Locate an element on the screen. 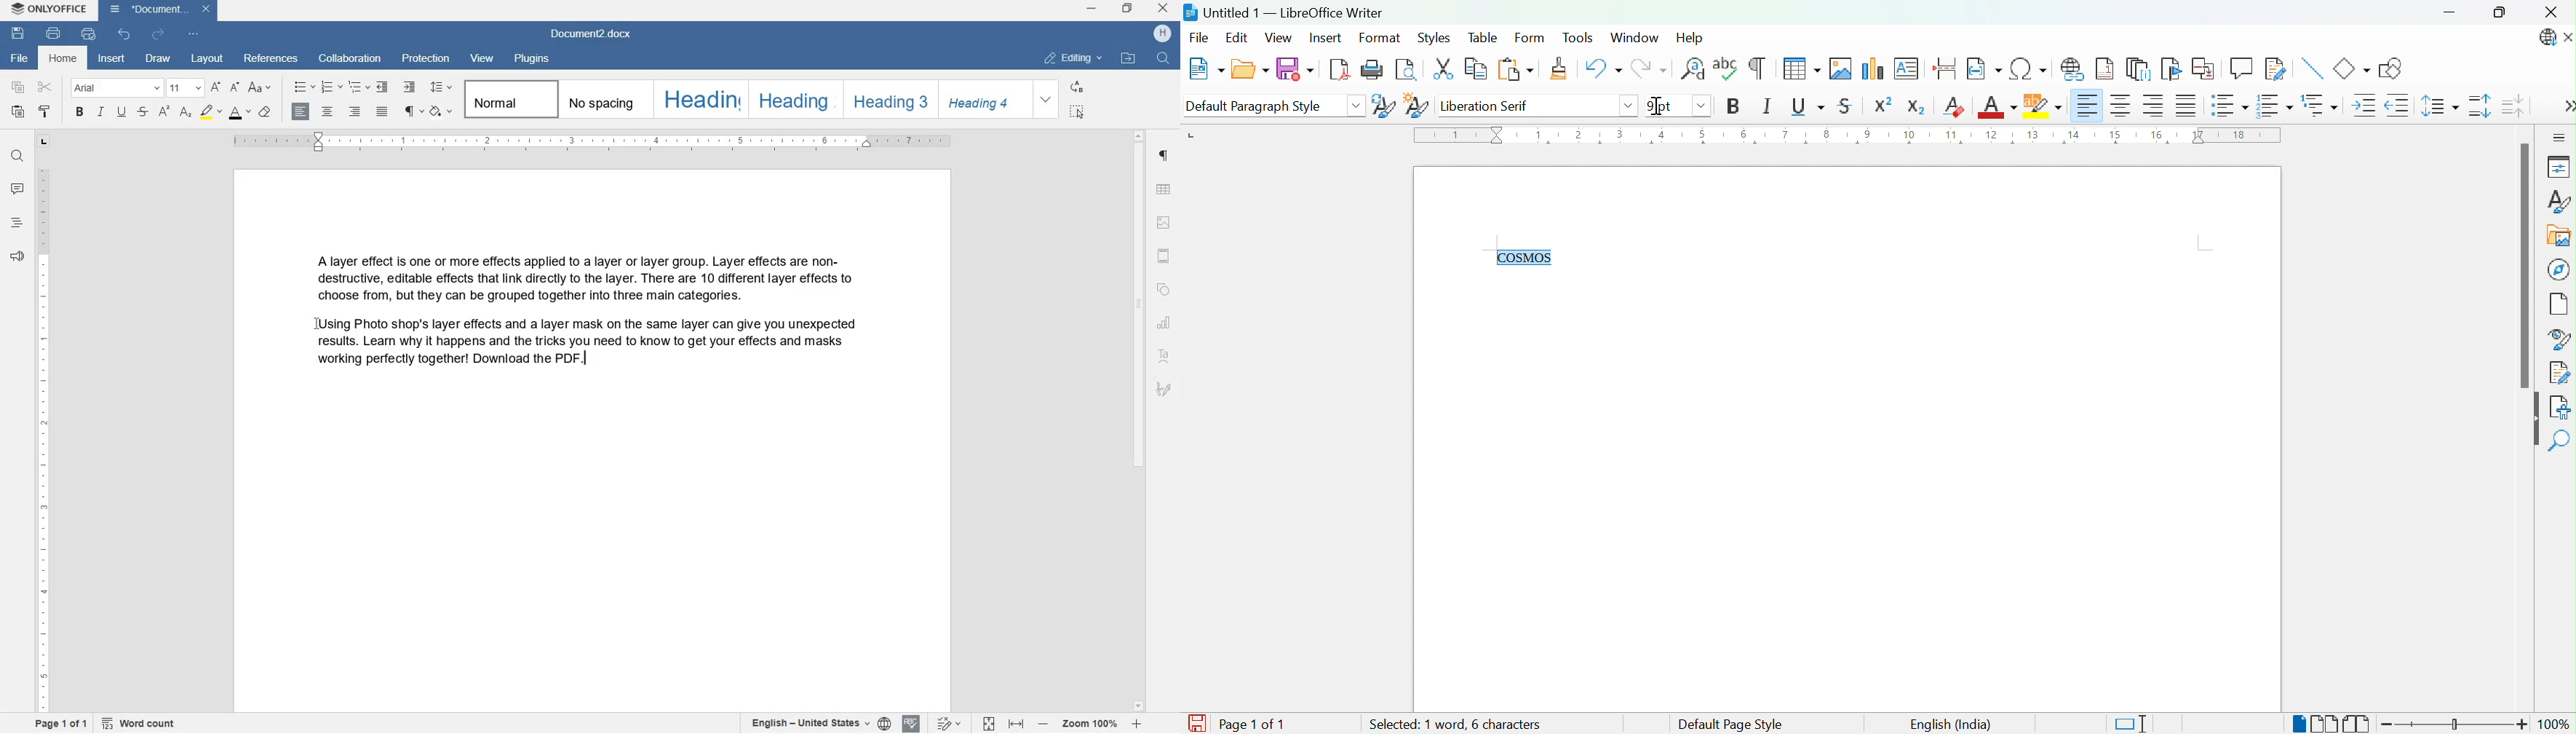 This screenshot has width=2576, height=756. Undo is located at coordinates (1601, 69).